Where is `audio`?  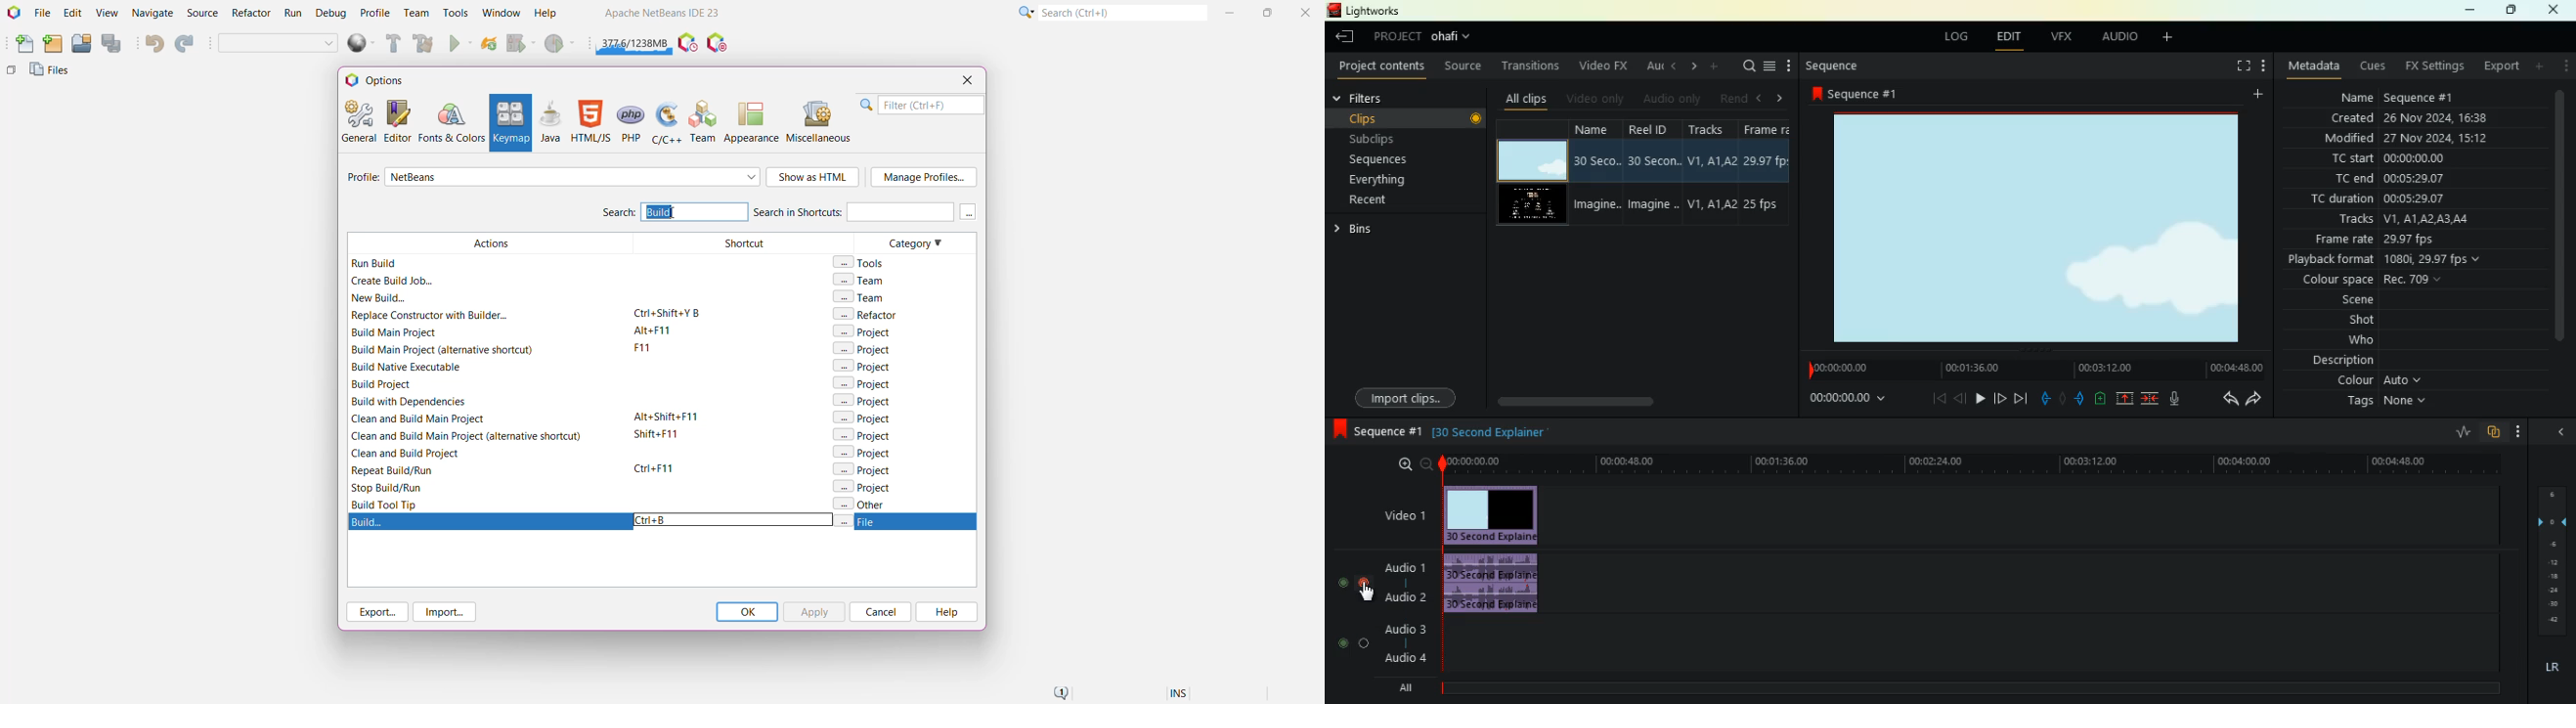
audio is located at coordinates (2114, 38).